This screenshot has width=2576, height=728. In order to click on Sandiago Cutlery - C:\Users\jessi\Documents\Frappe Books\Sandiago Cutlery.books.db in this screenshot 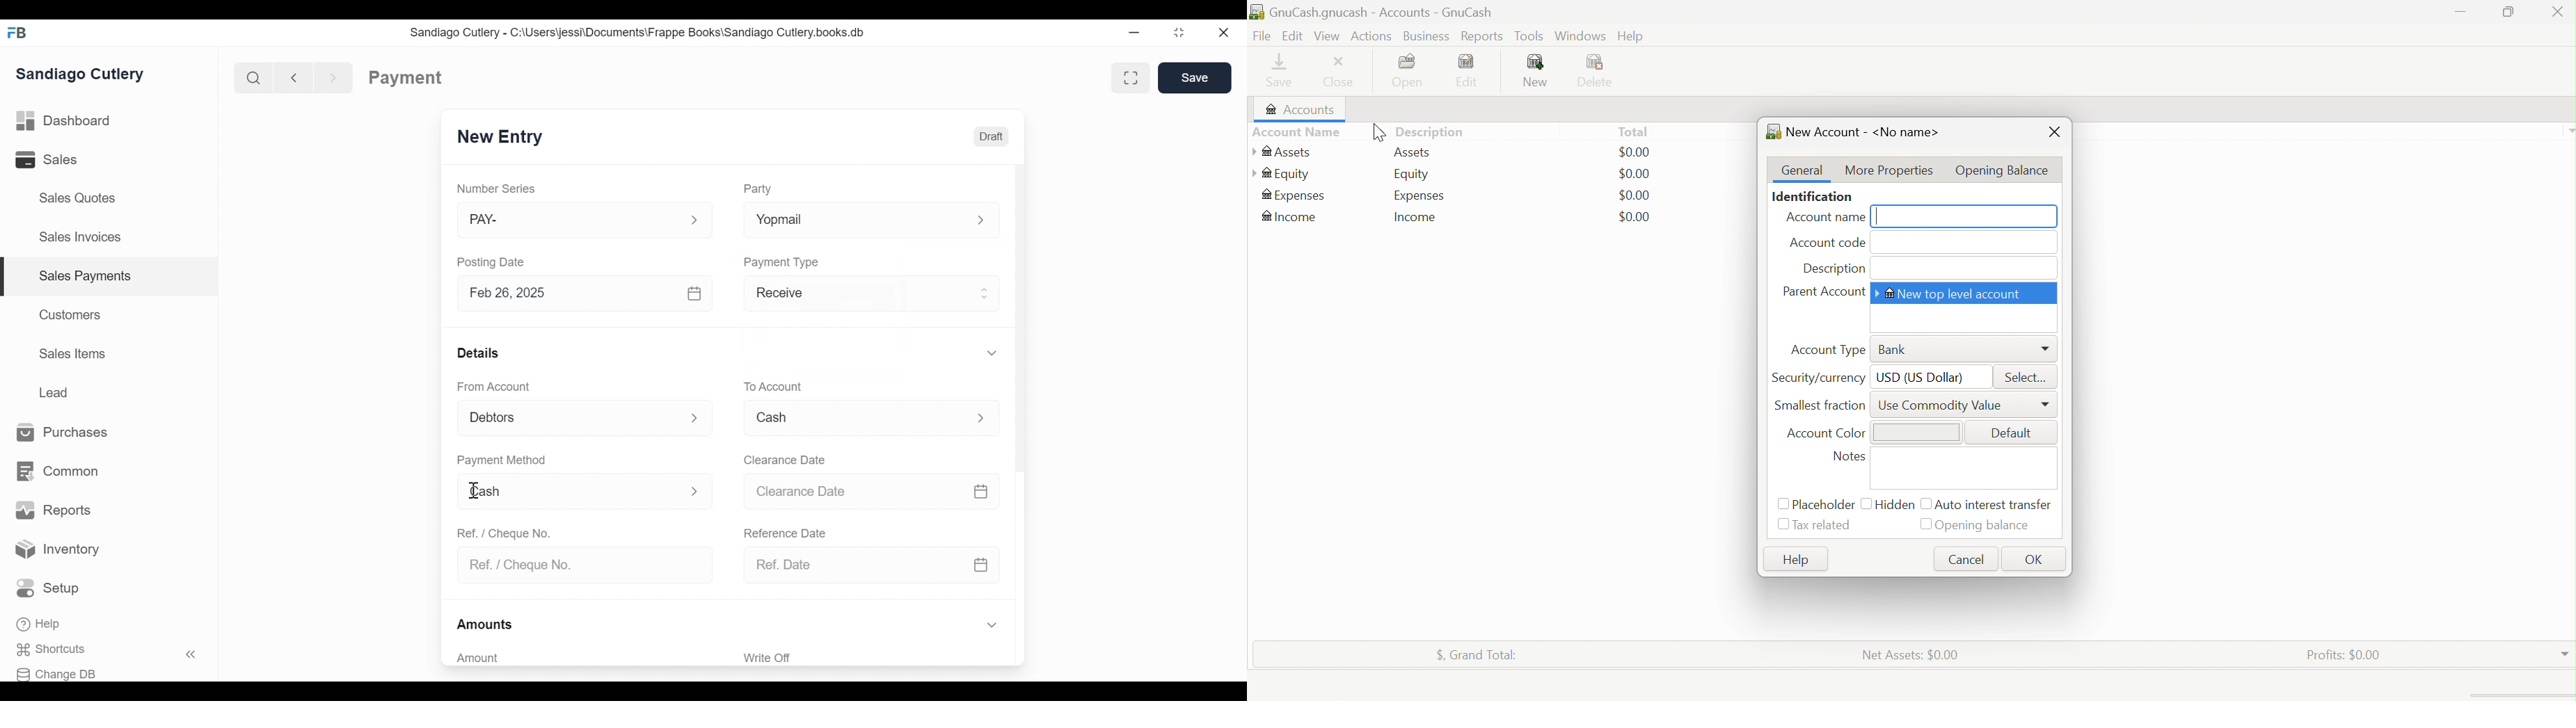, I will do `click(637, 32)`.